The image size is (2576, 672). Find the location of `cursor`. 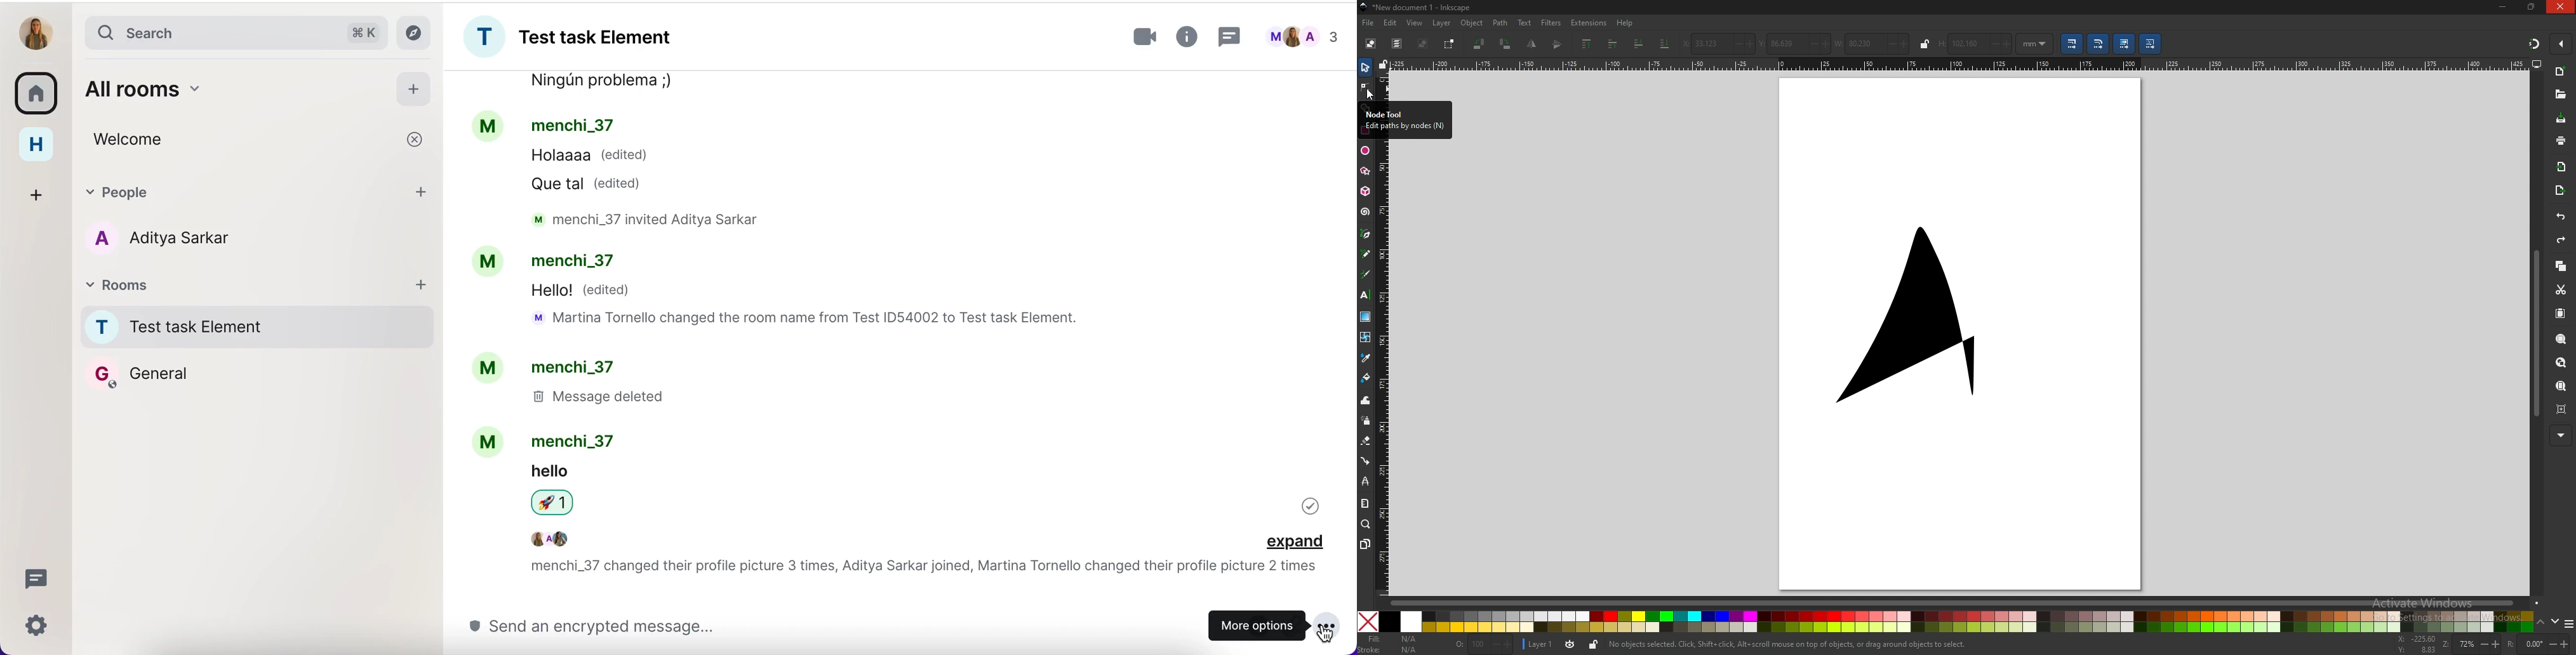

cursor is located at coordinates (1325, 634).